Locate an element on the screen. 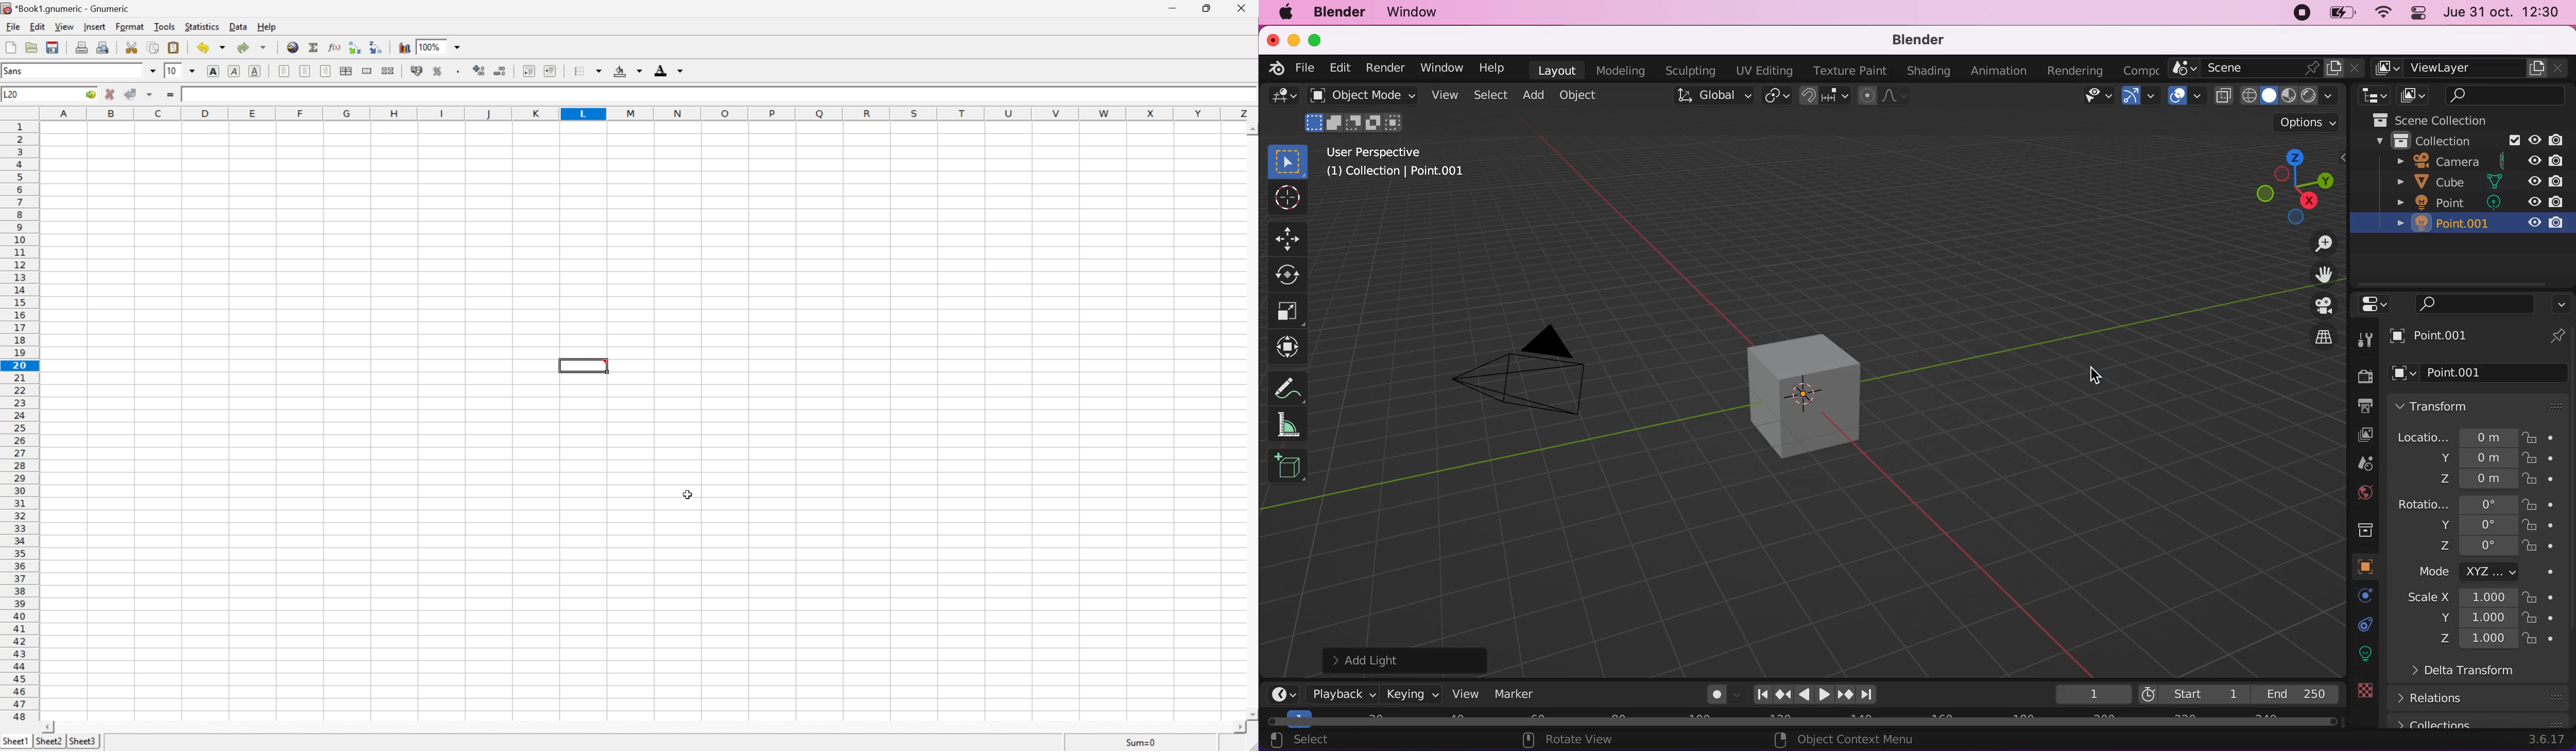 This screenshot has width=2576, height=756. Accept changes in multiple cells is located at coordinates (150, 94).